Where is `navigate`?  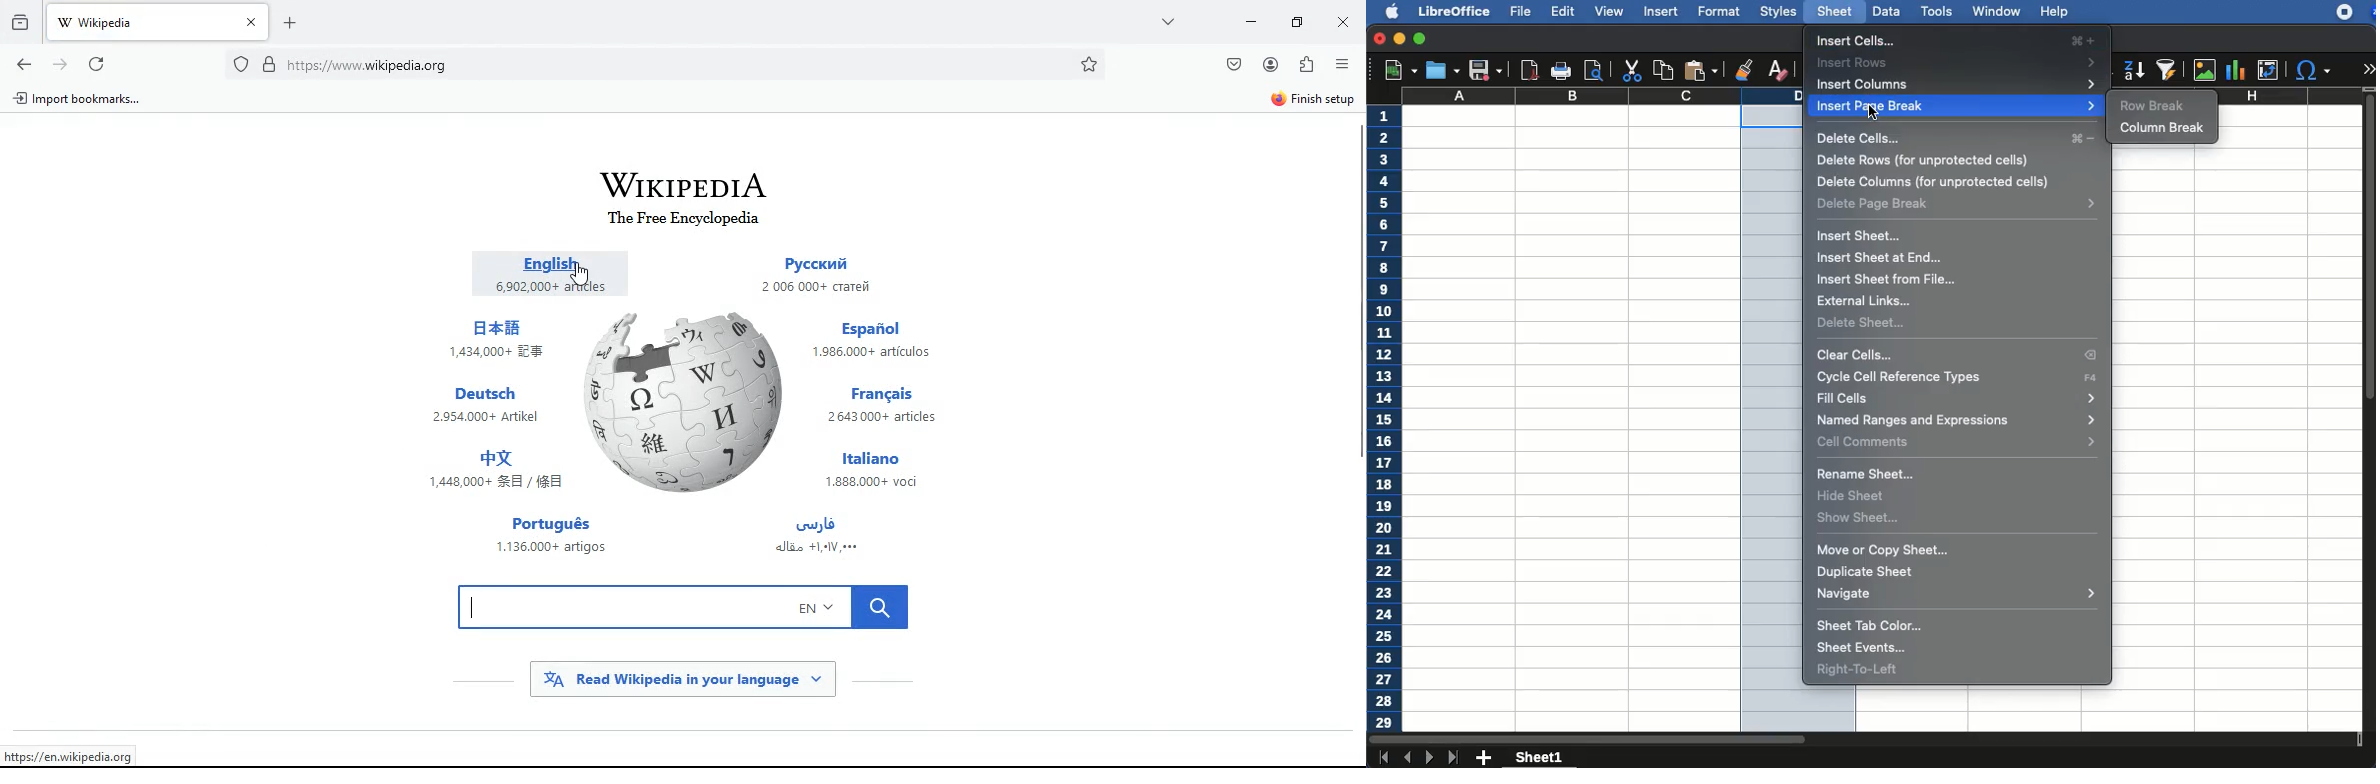
navigate is located at coordinates (1960, 596).